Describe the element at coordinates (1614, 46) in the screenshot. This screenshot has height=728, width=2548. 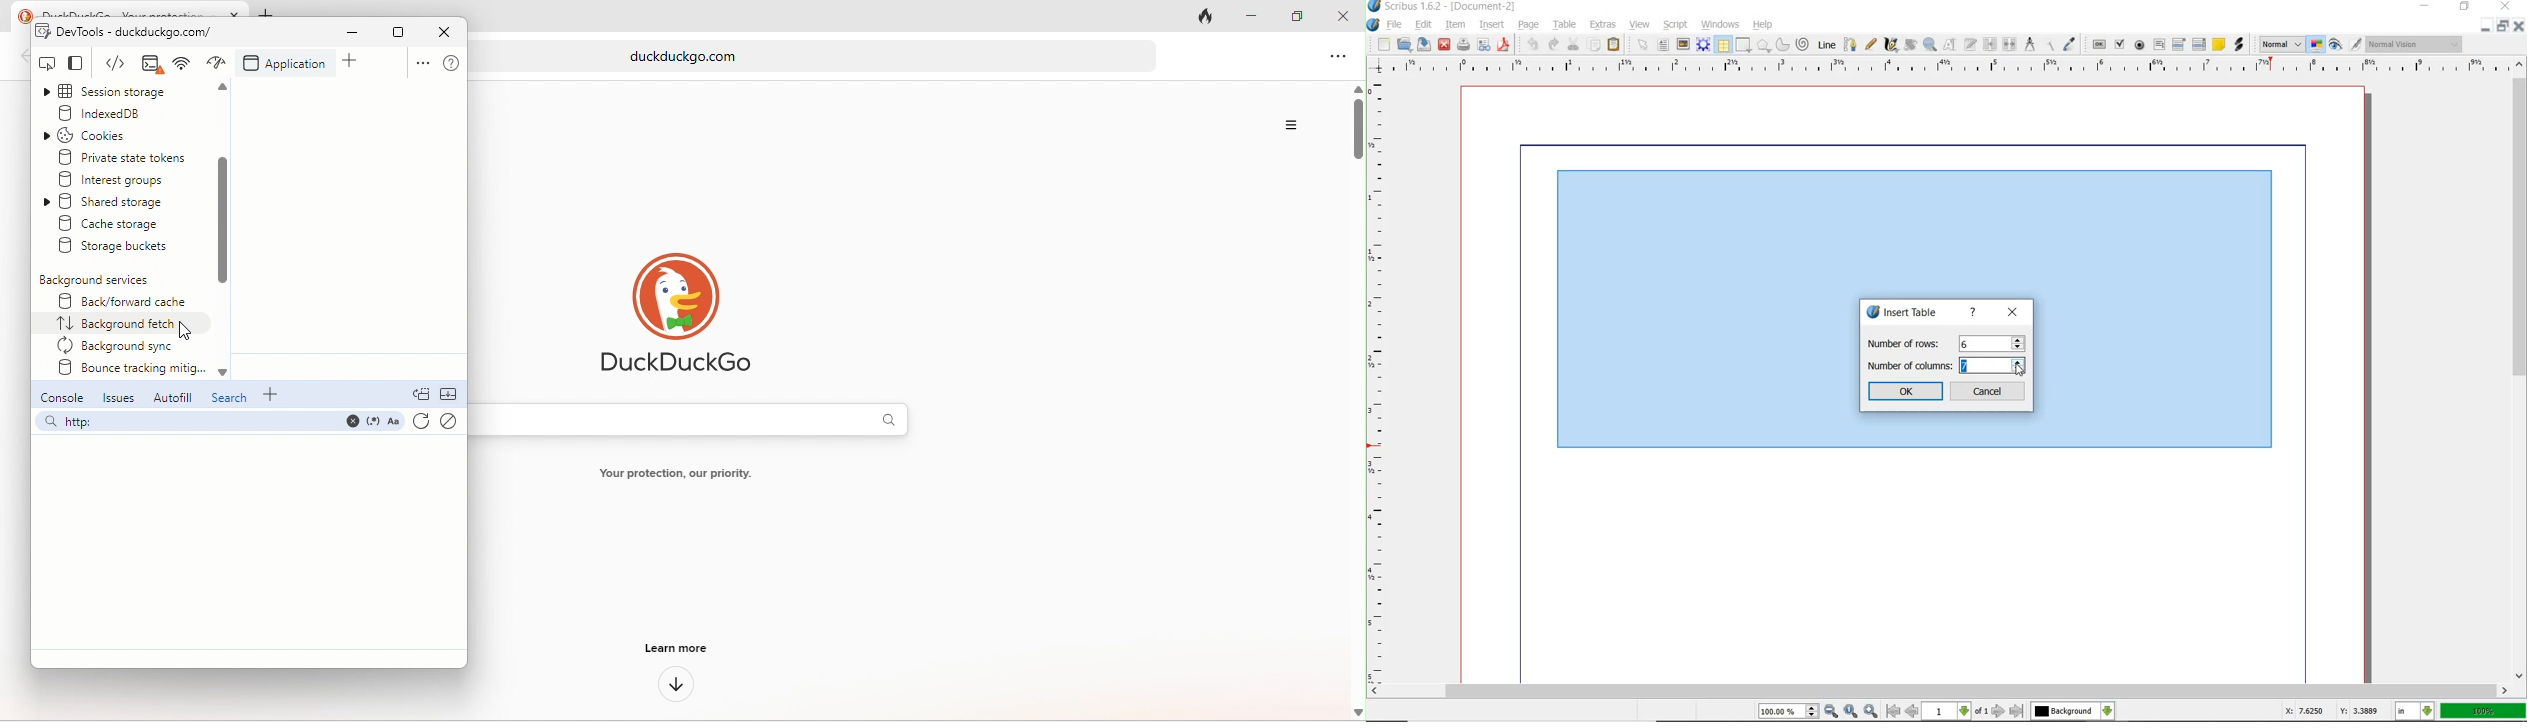
I see `paste` at that location.